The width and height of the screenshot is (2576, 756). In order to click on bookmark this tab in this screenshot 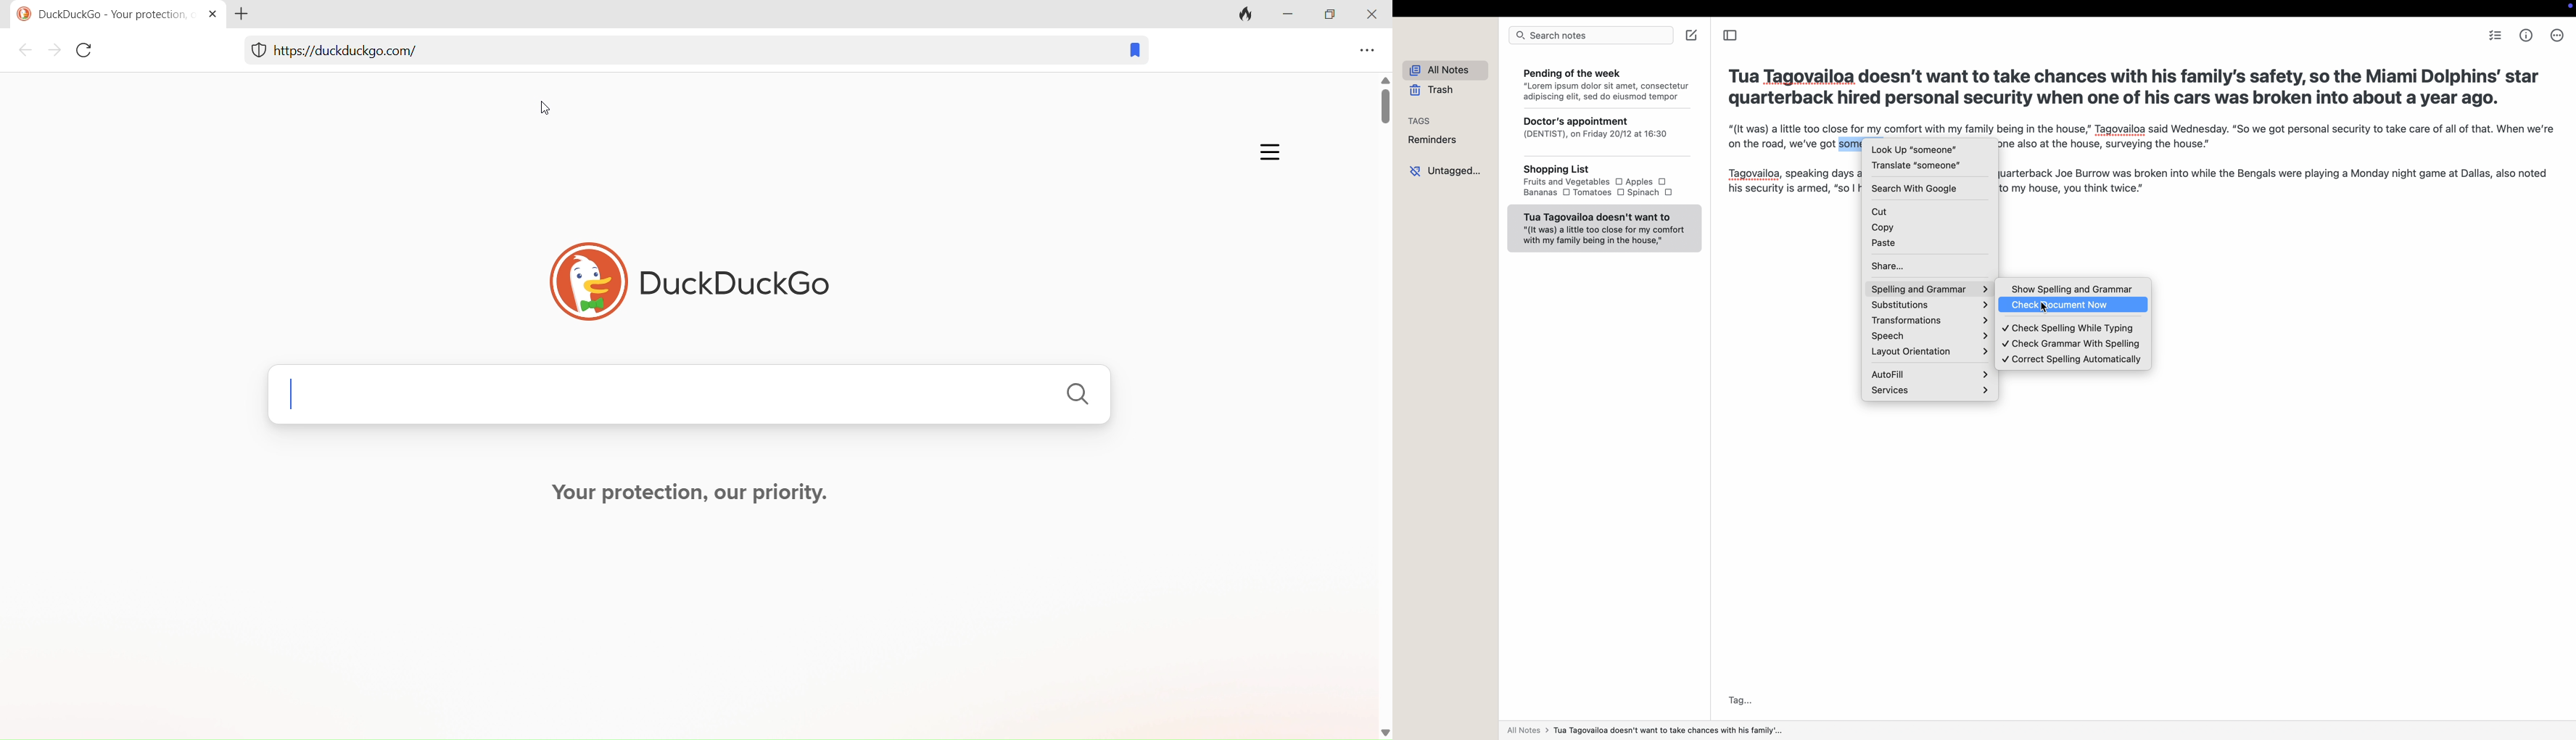, I will do `click(1130, 52)`.